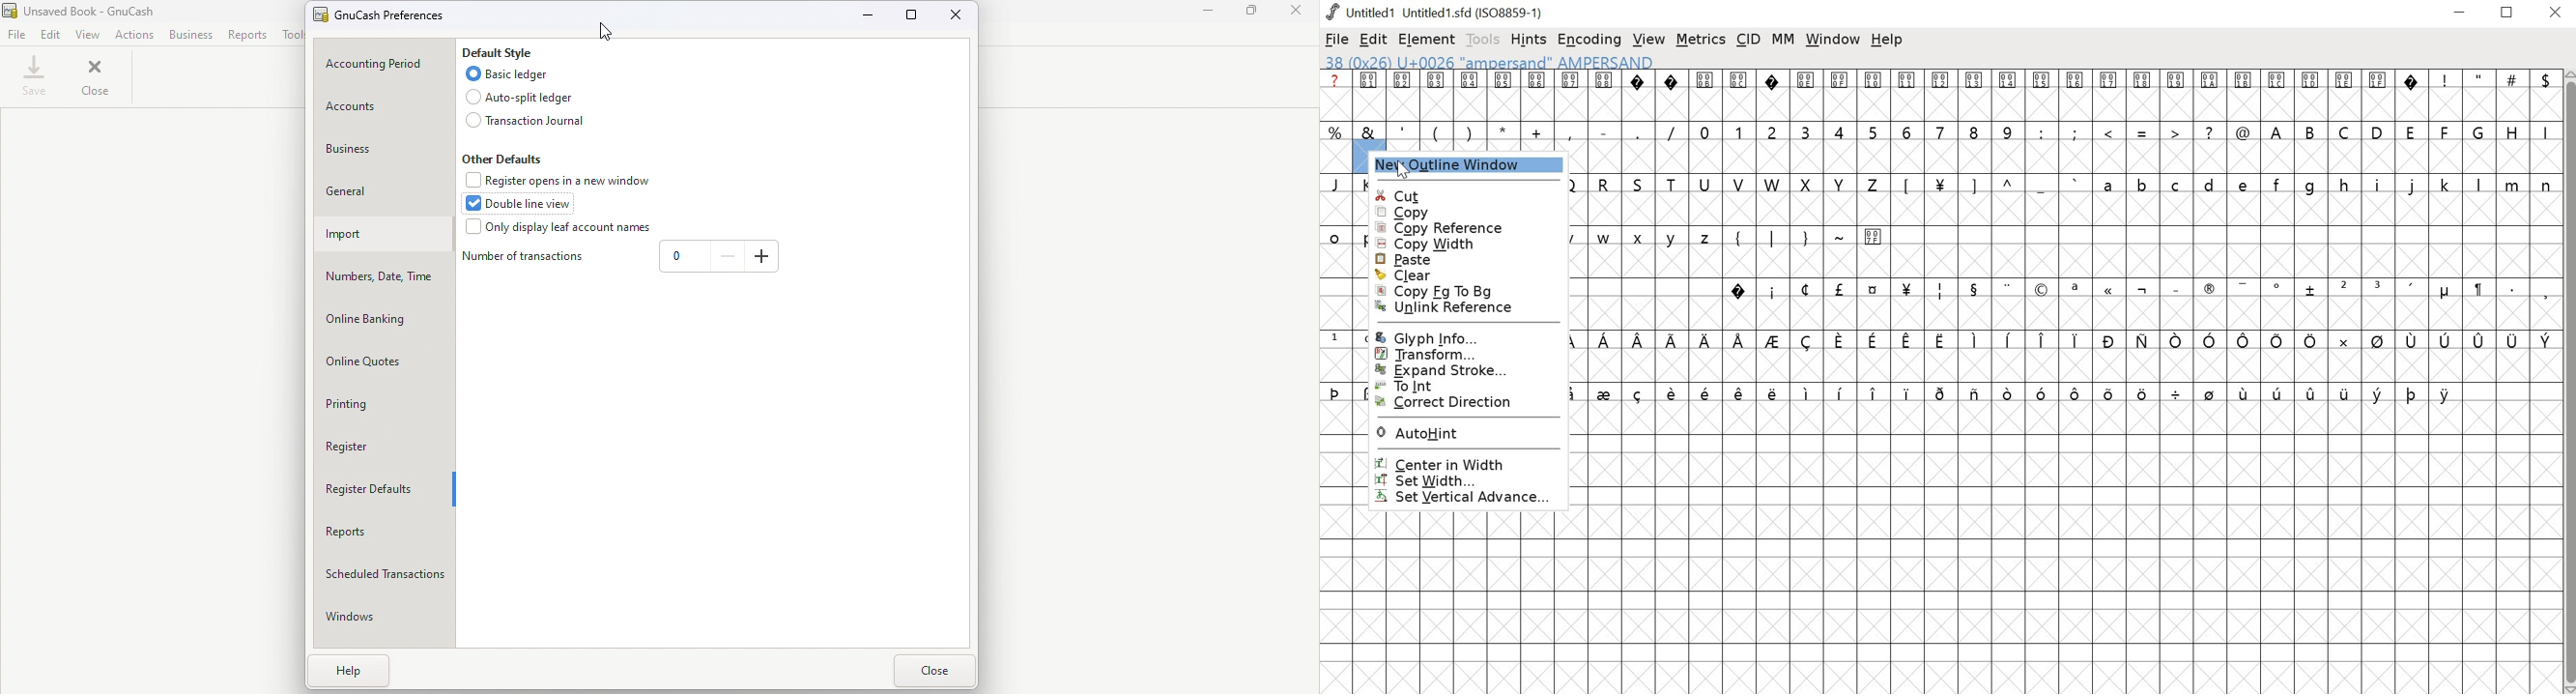 The height and width of the screenshot is (700, 2576). I want to click on 8, so click(1975, 131).